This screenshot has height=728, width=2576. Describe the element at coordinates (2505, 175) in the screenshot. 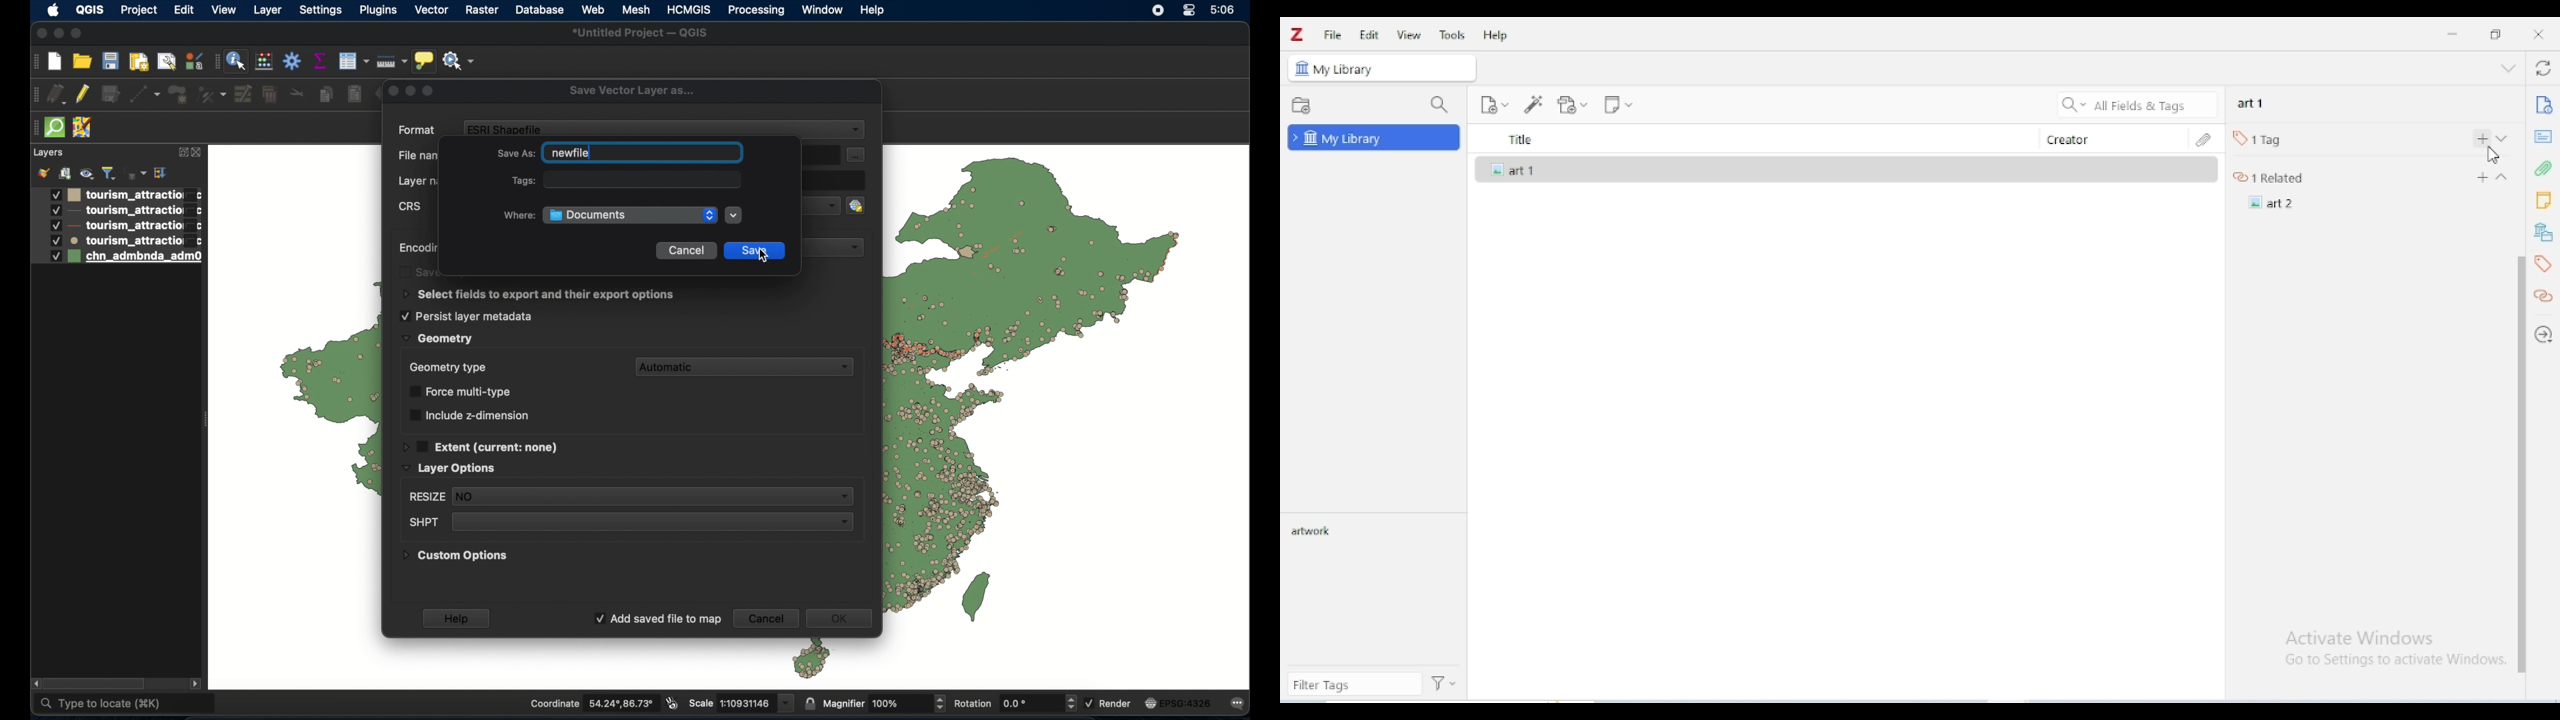

I see `Drop down` at that location.